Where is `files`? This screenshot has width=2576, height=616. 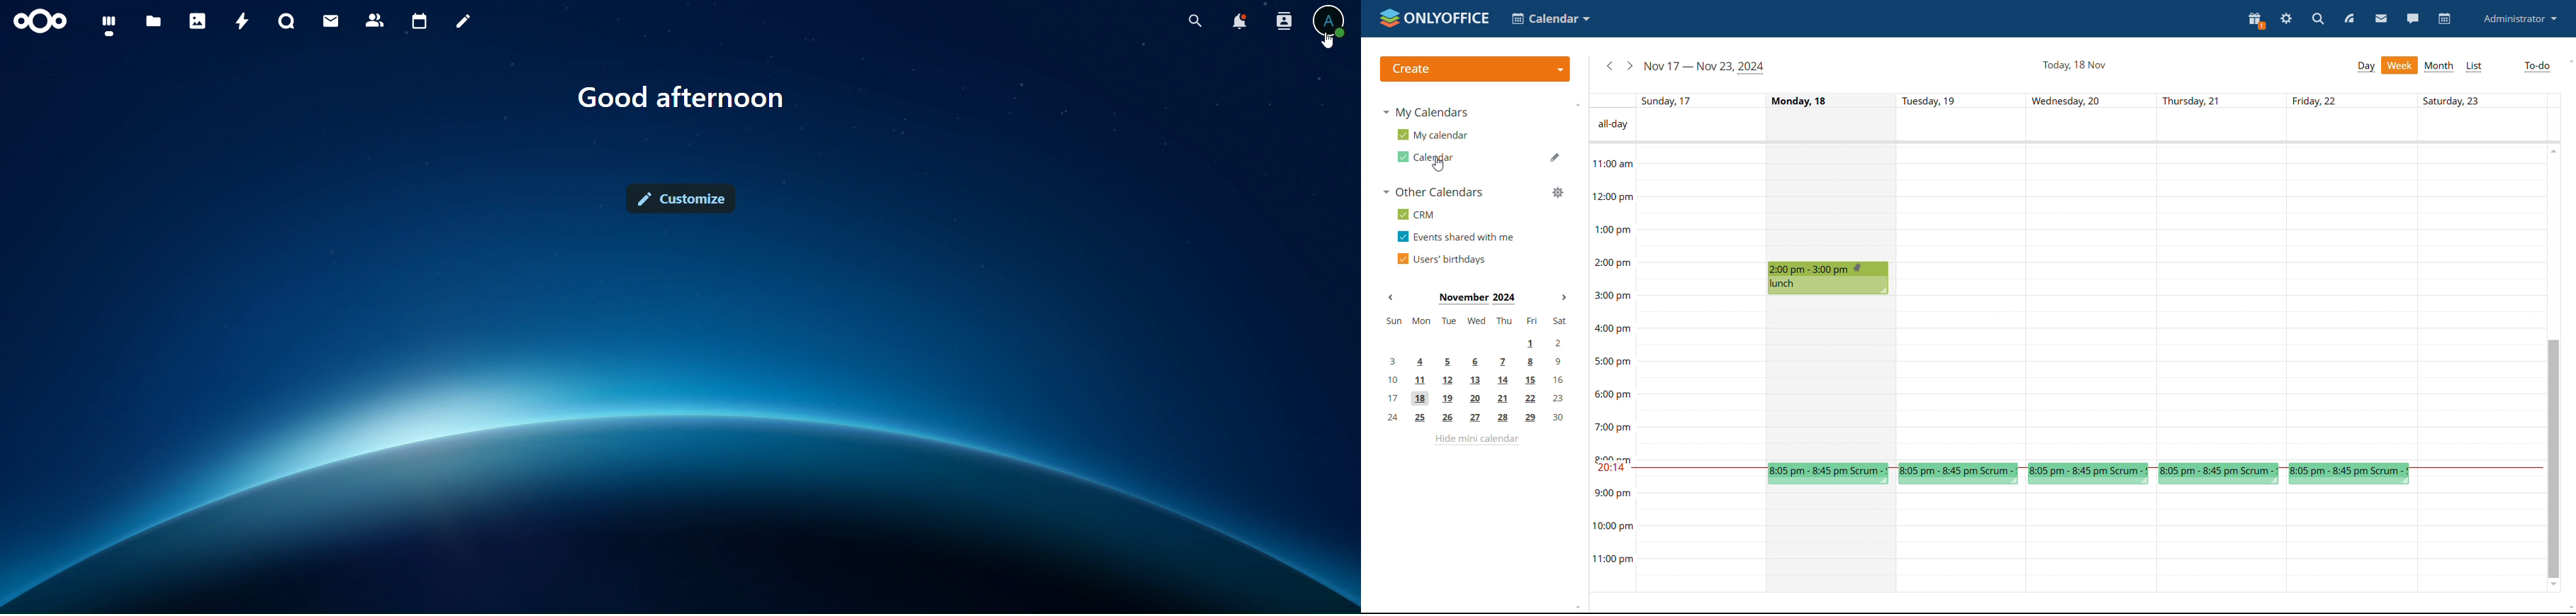 files is located at coordinates (153, 22).